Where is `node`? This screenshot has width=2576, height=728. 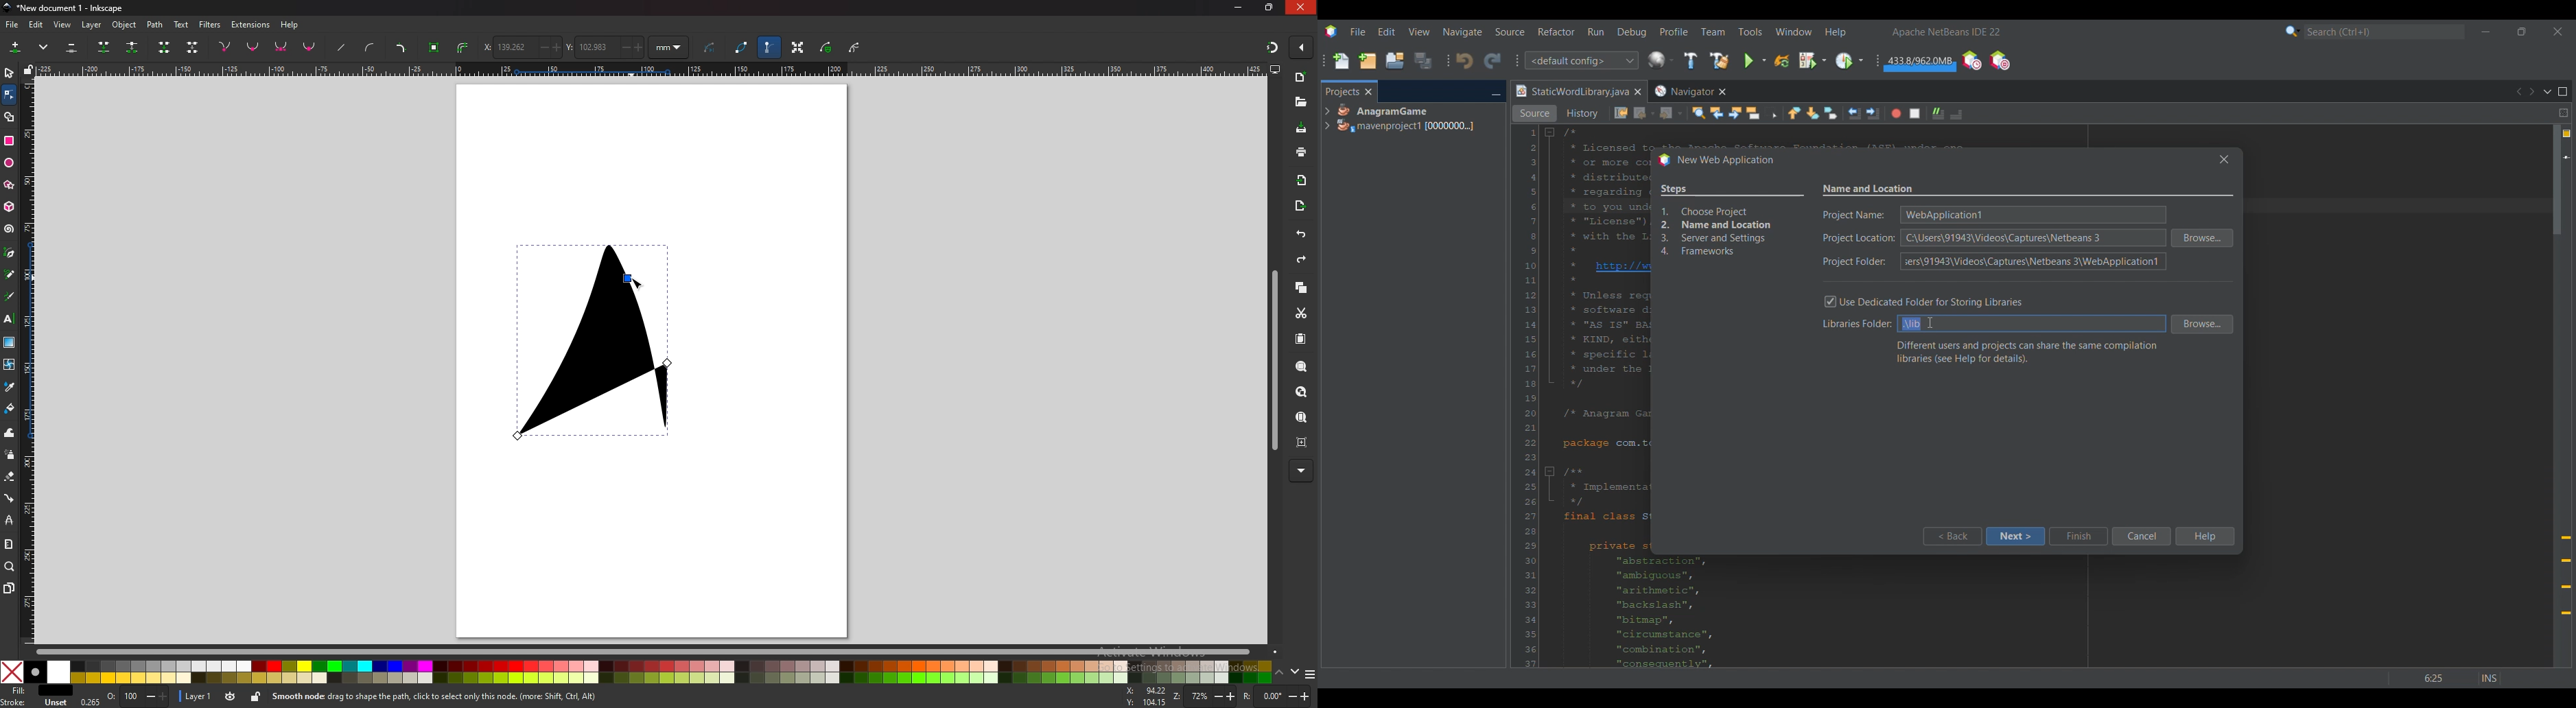 node is located at coordinates (8, 94).